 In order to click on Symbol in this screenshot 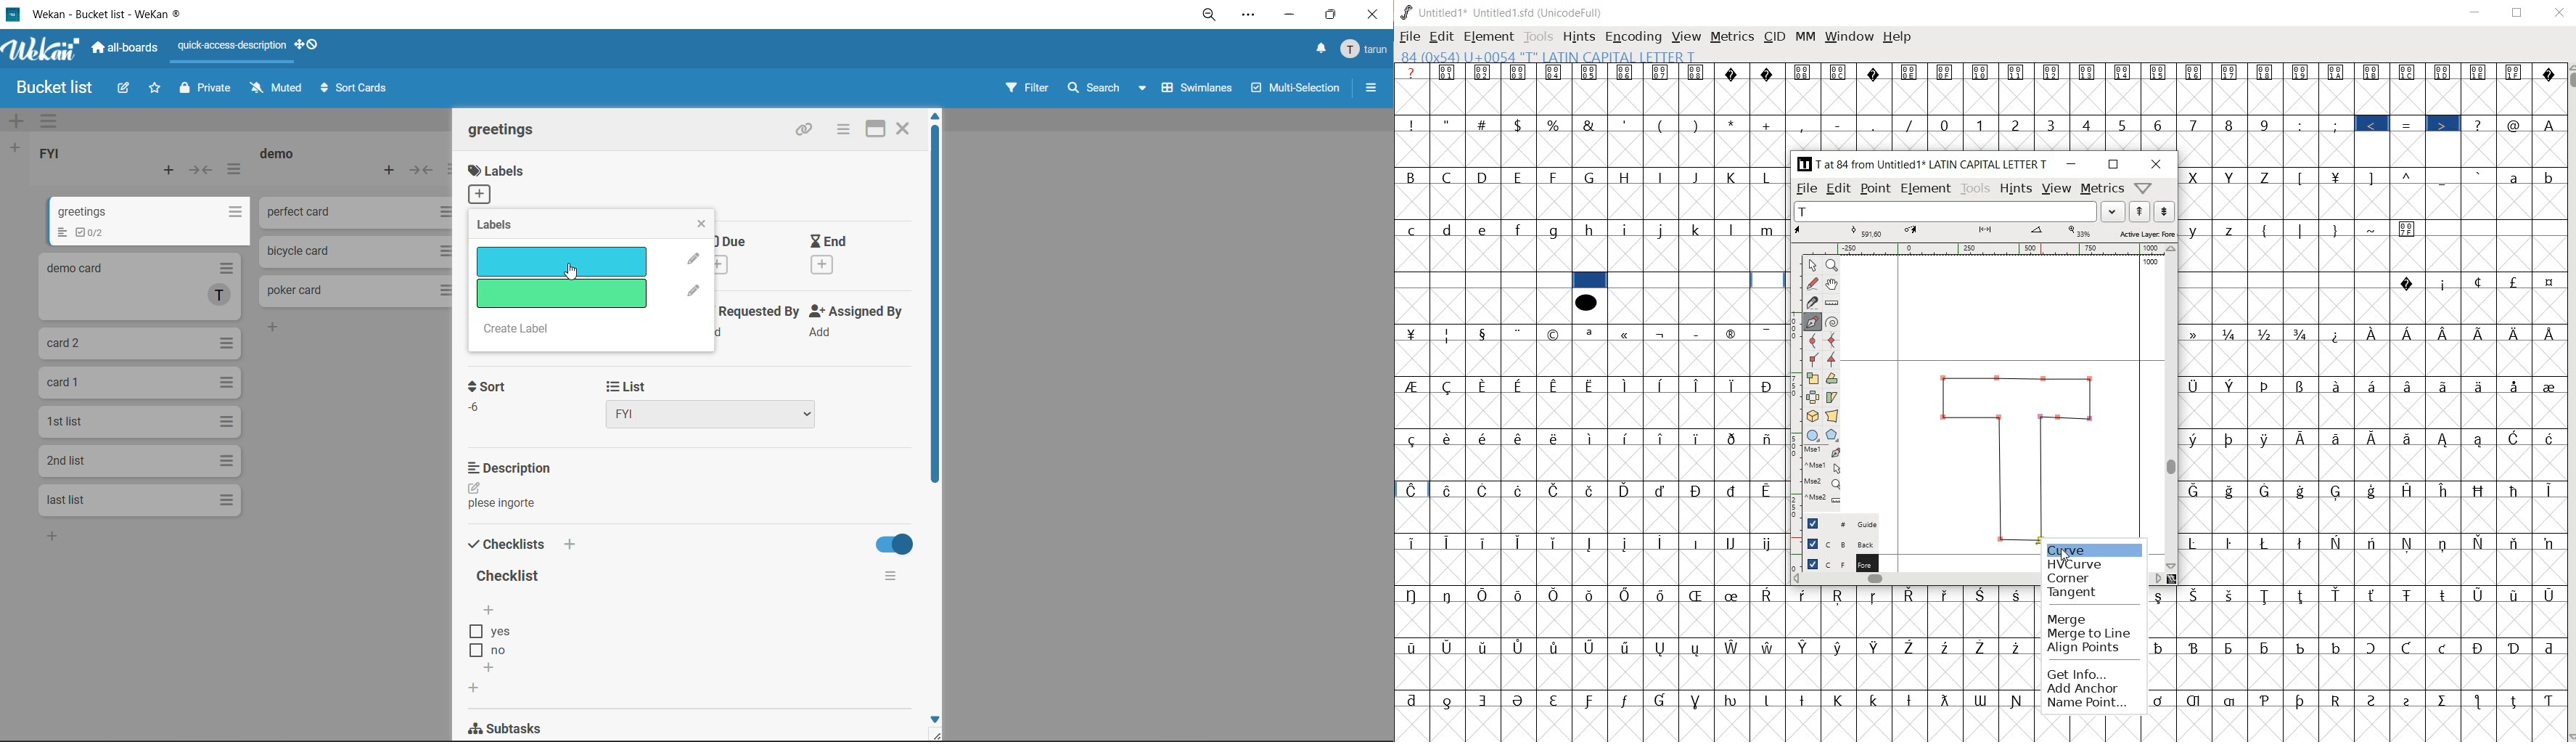, I will do `click(1592, 545)`.